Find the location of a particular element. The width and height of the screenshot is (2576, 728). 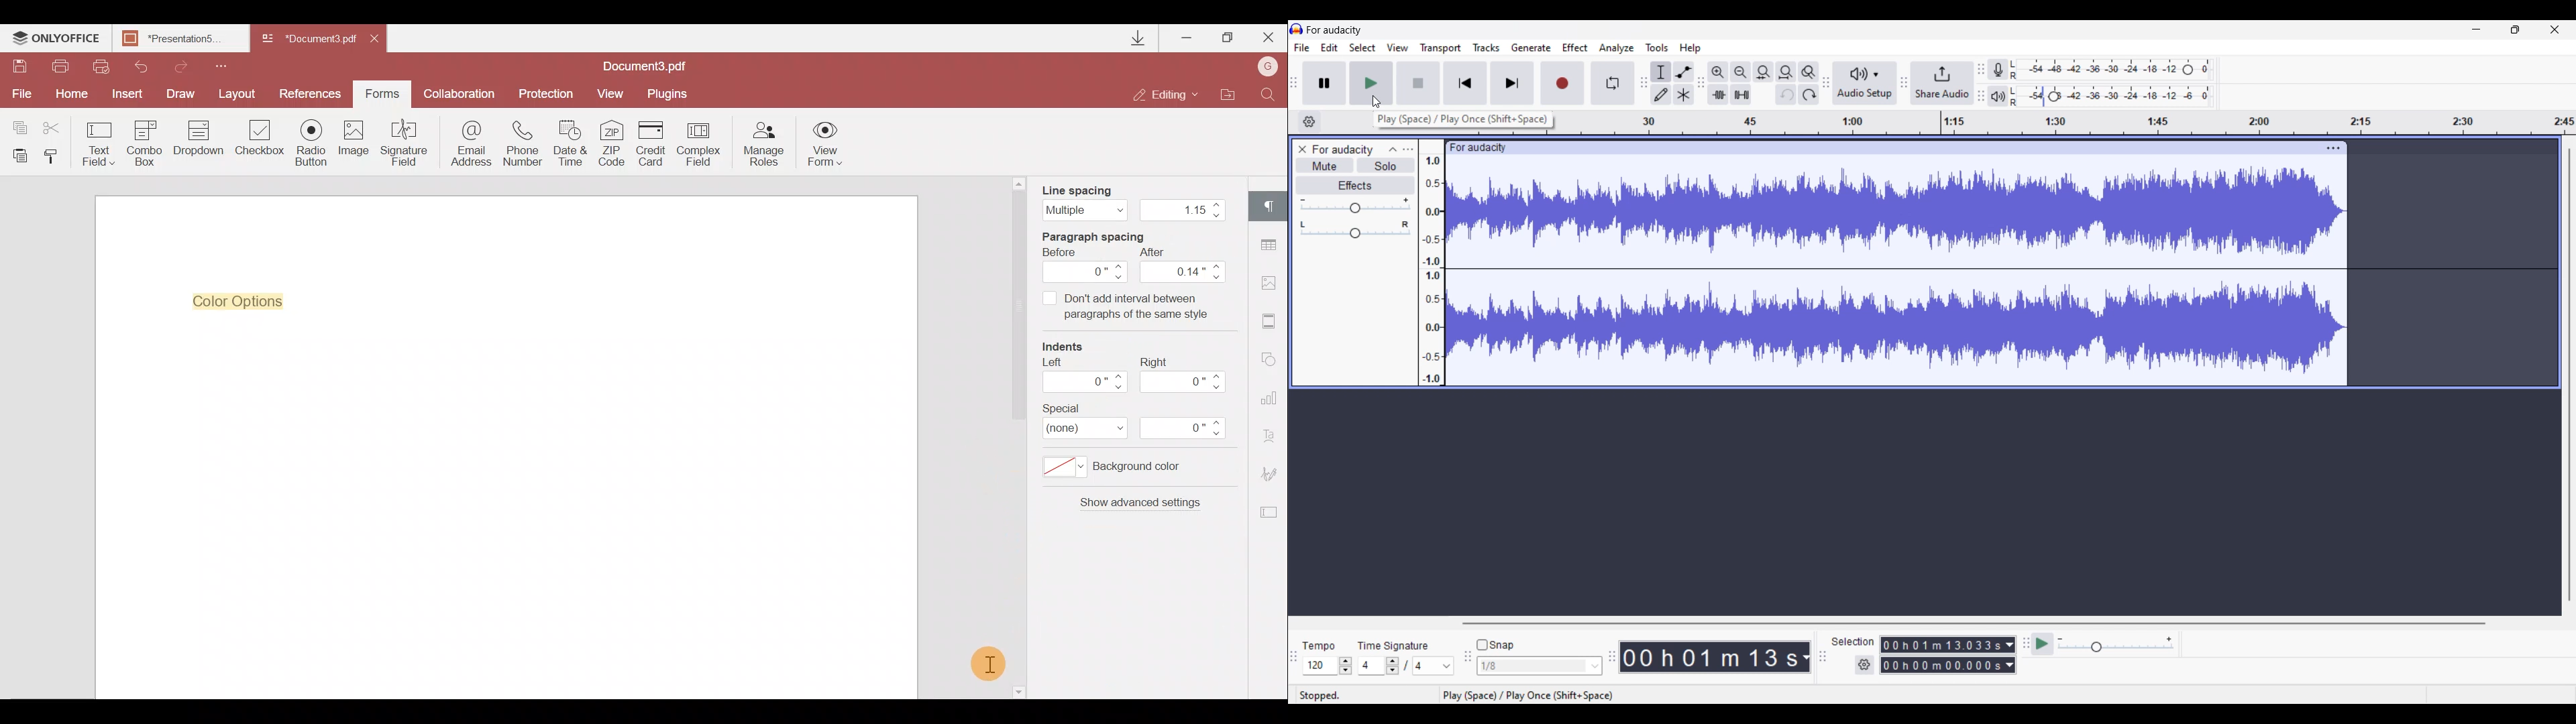

Silence audio selection is located at coordinates (1741, 95).